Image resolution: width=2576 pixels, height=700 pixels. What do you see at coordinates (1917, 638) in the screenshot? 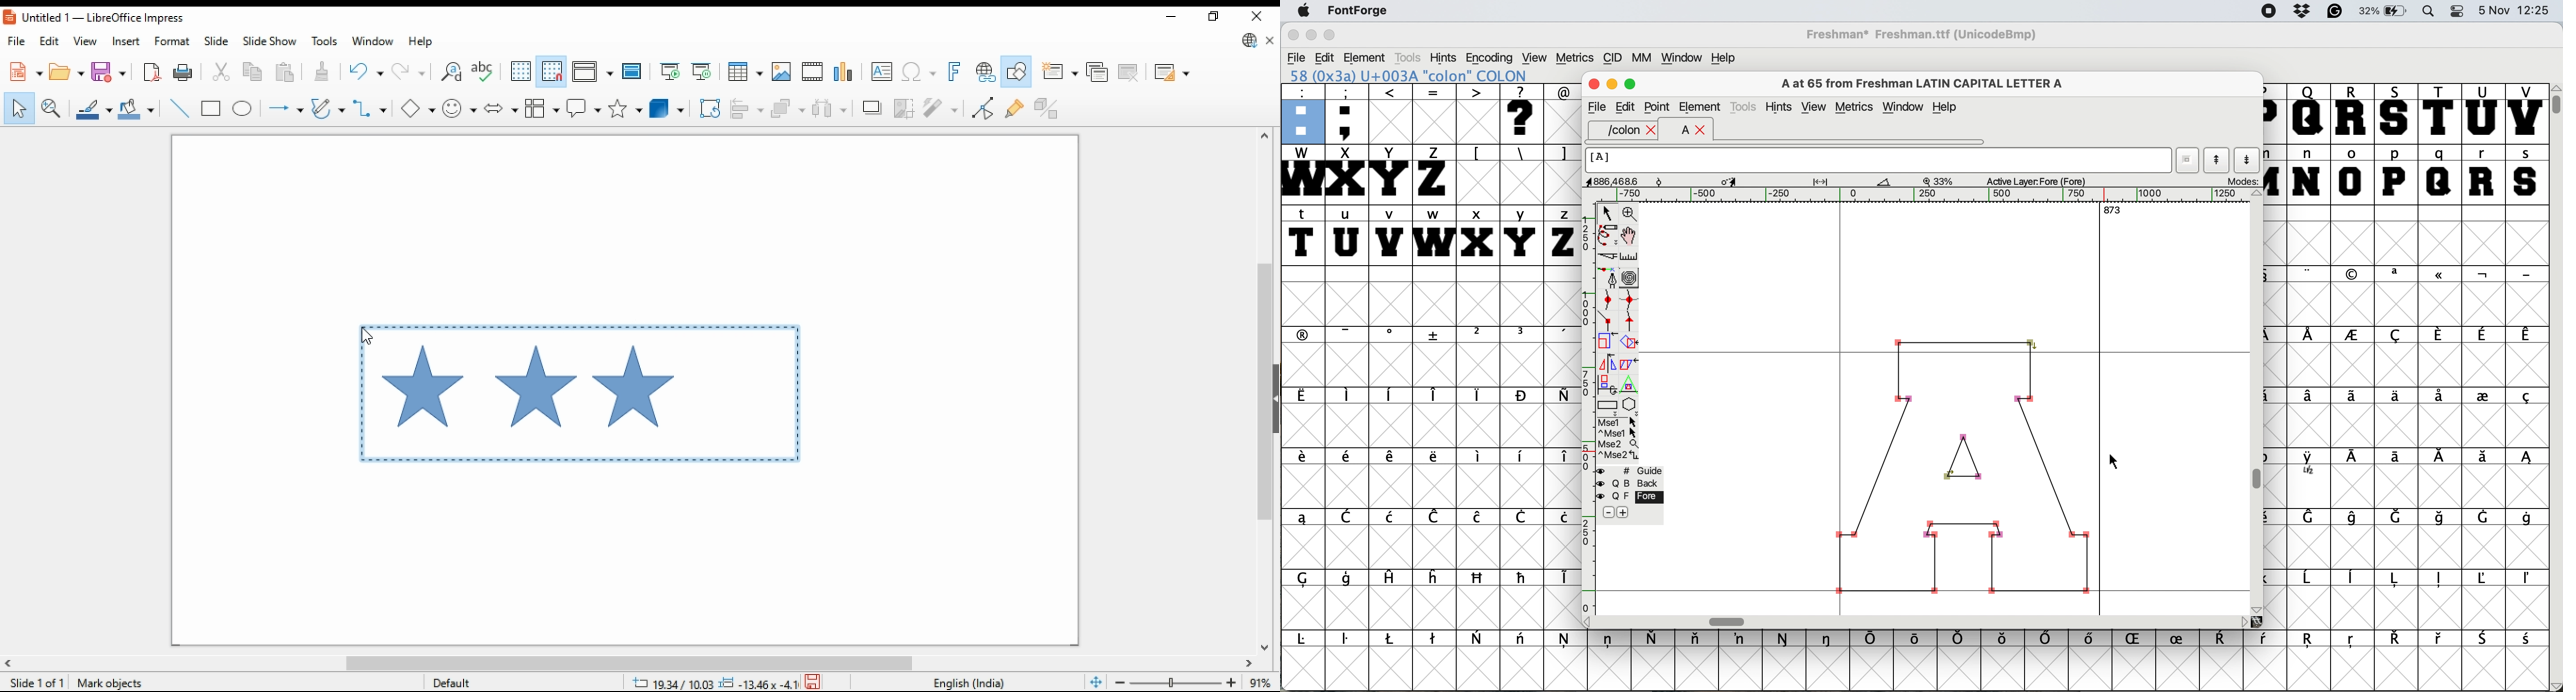
I see `symbol` at bounding box center [1917, 638].